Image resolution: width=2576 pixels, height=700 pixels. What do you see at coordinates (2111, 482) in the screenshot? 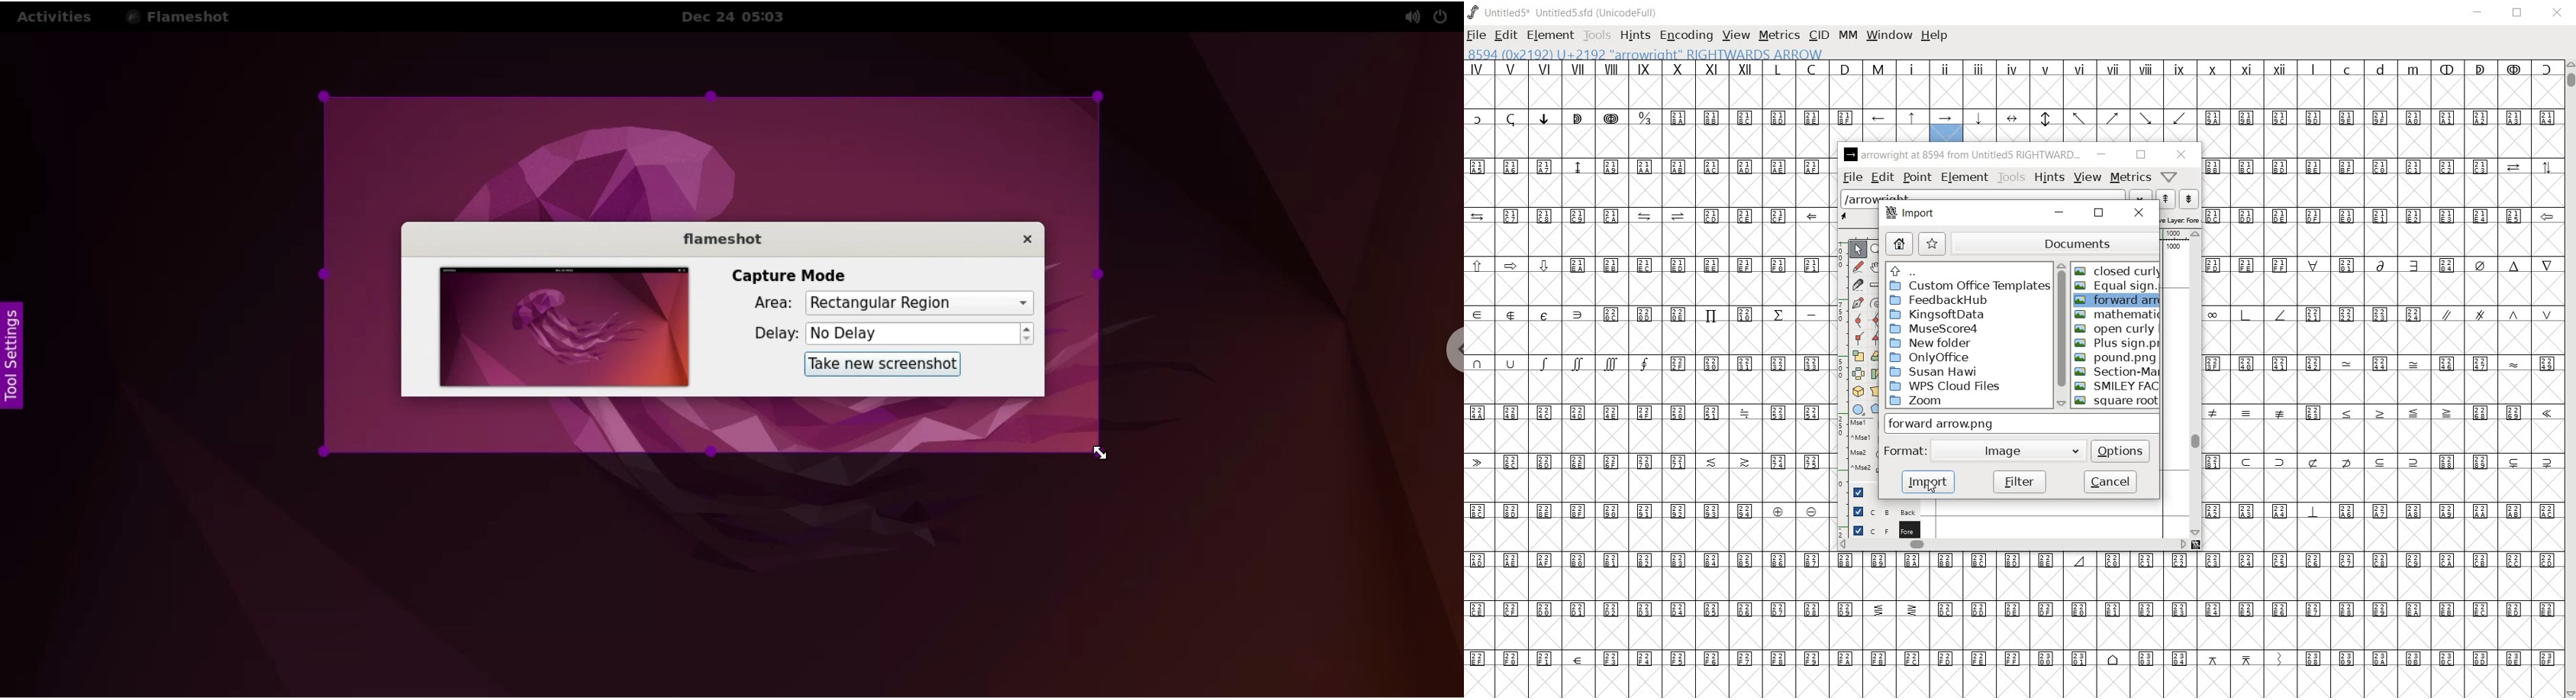
I see `cancel` at bounding box center [2111, 482].